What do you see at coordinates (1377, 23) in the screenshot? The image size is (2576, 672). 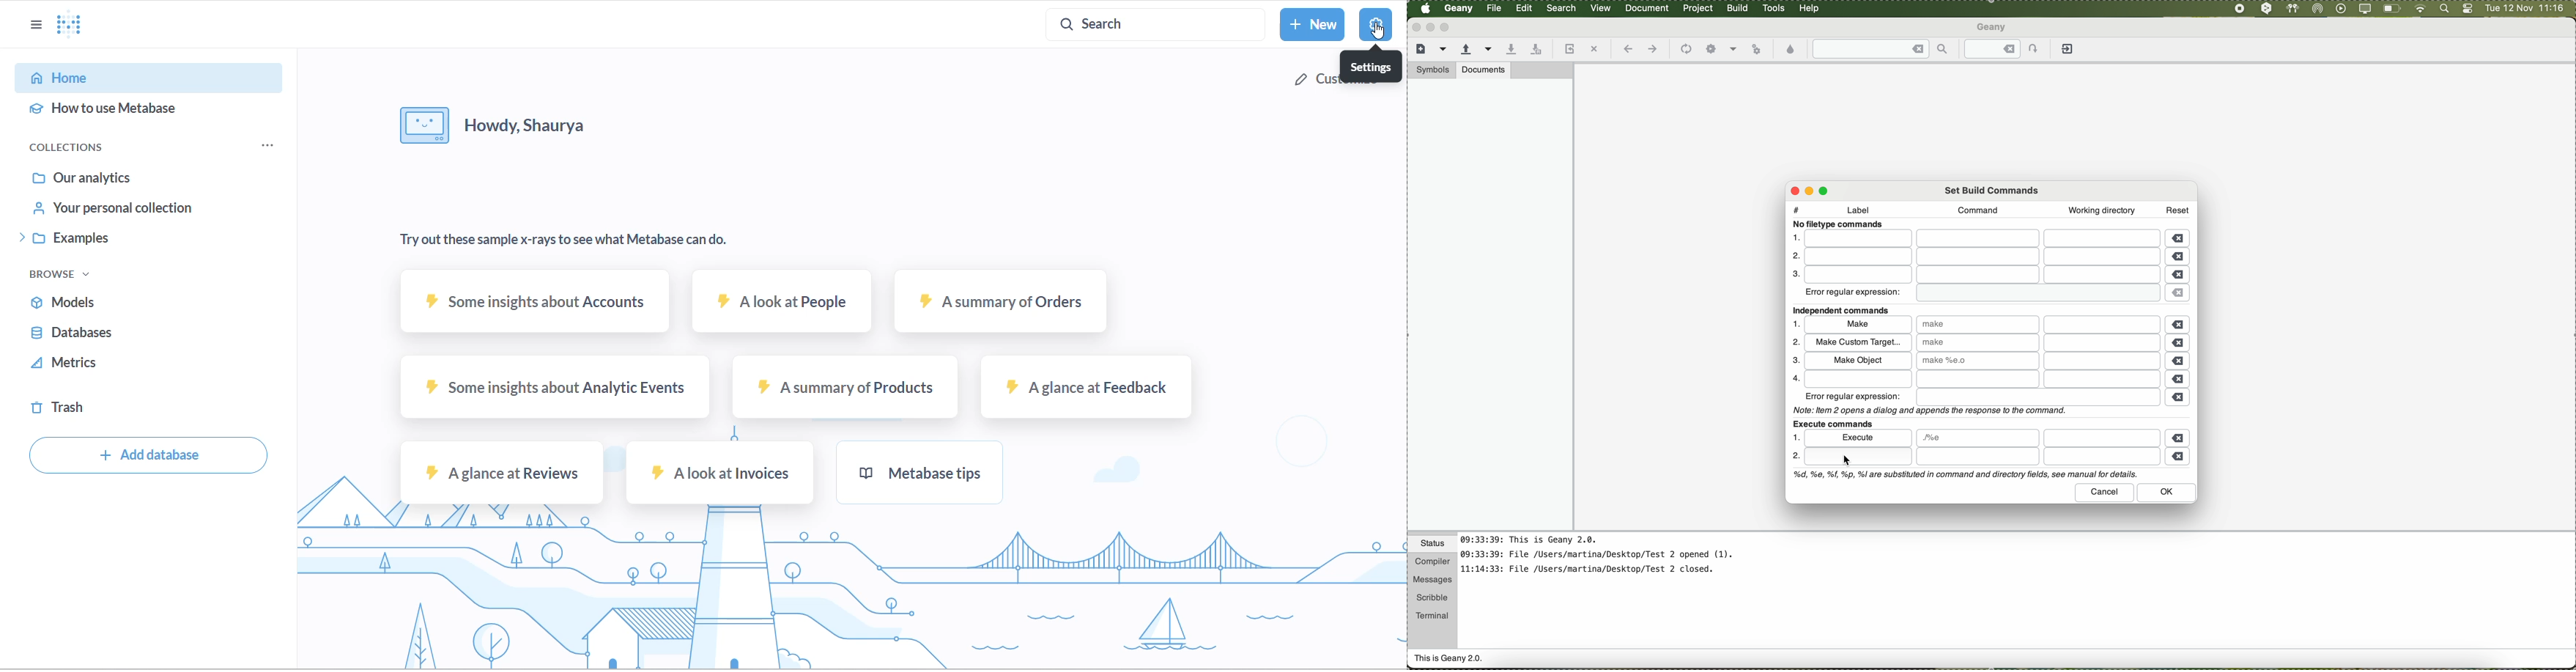 I see `settings` at bounding box center [1377, 23].